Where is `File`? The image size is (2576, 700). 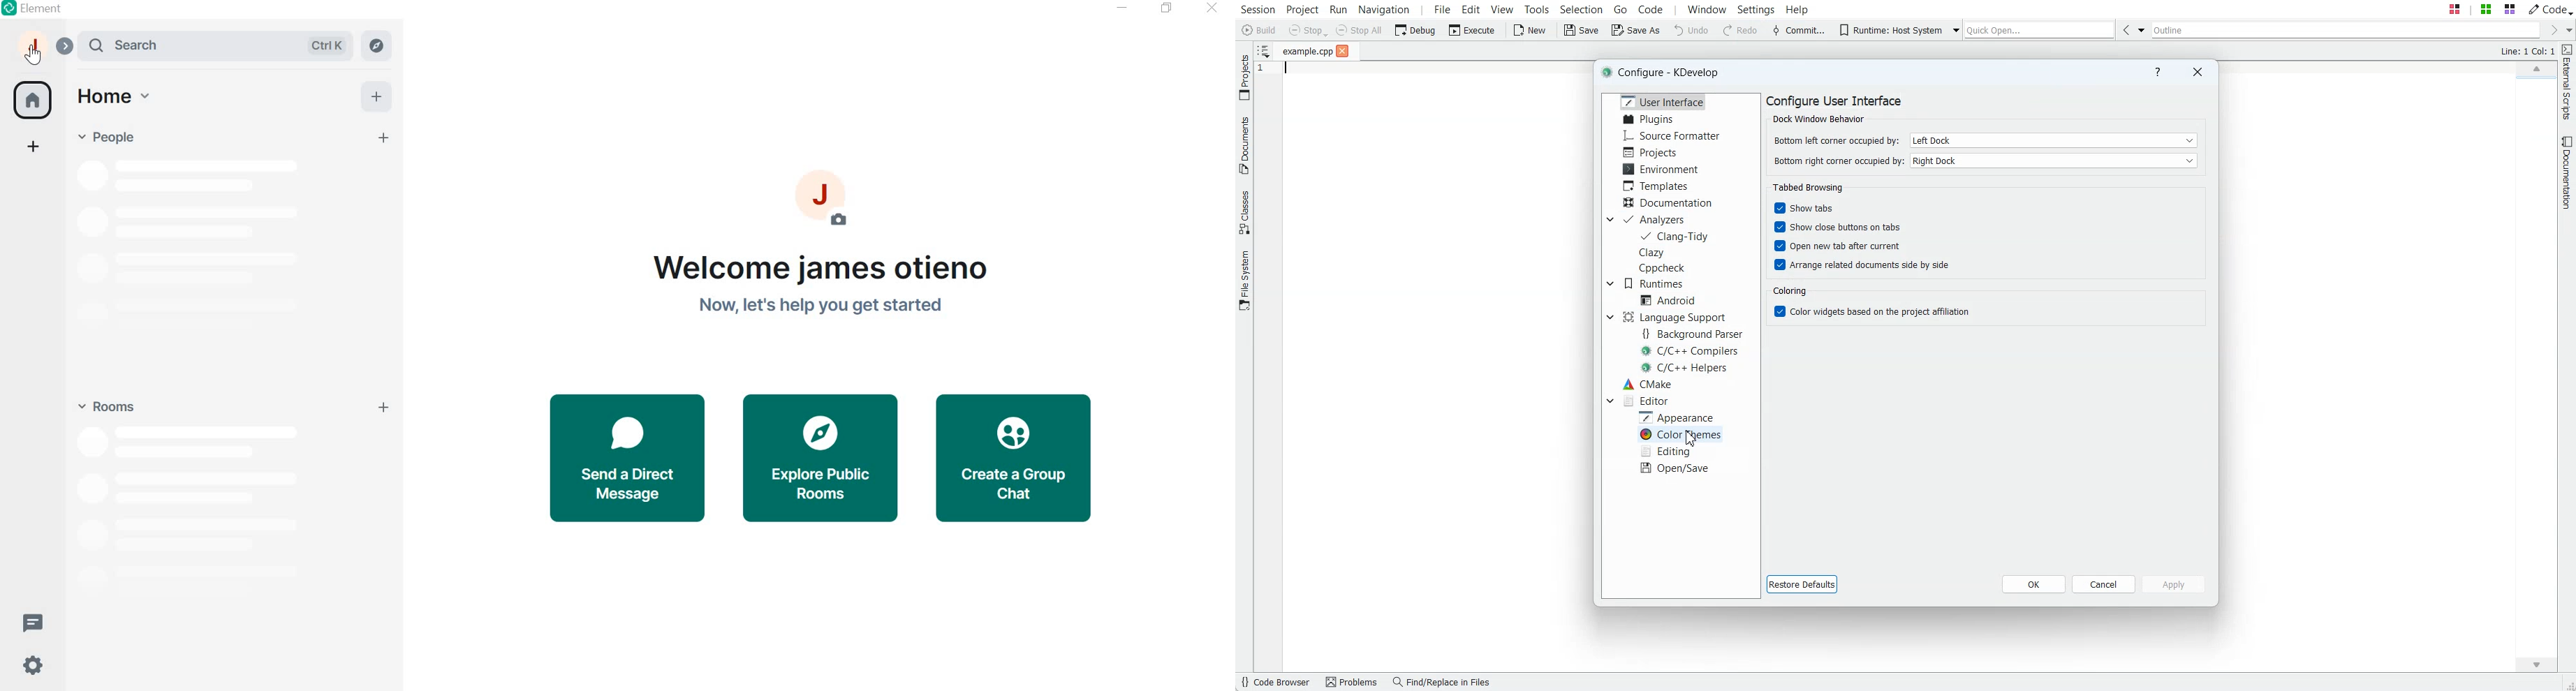
File is located at coordinates (1308, 52).